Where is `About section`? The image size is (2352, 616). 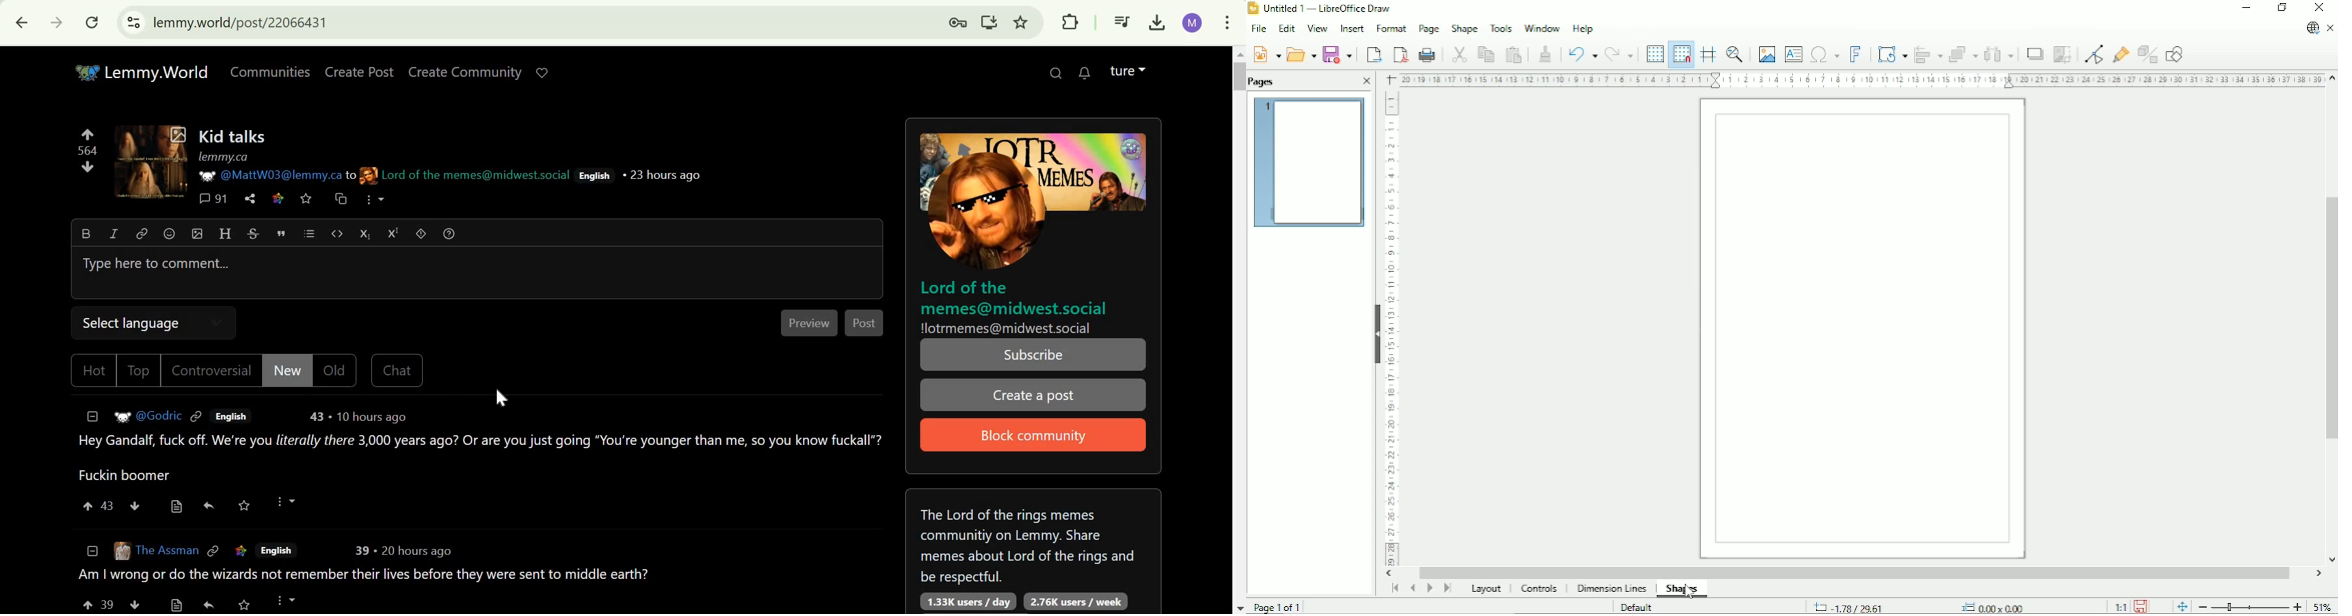 About section is located at coordinates (1029, 542).